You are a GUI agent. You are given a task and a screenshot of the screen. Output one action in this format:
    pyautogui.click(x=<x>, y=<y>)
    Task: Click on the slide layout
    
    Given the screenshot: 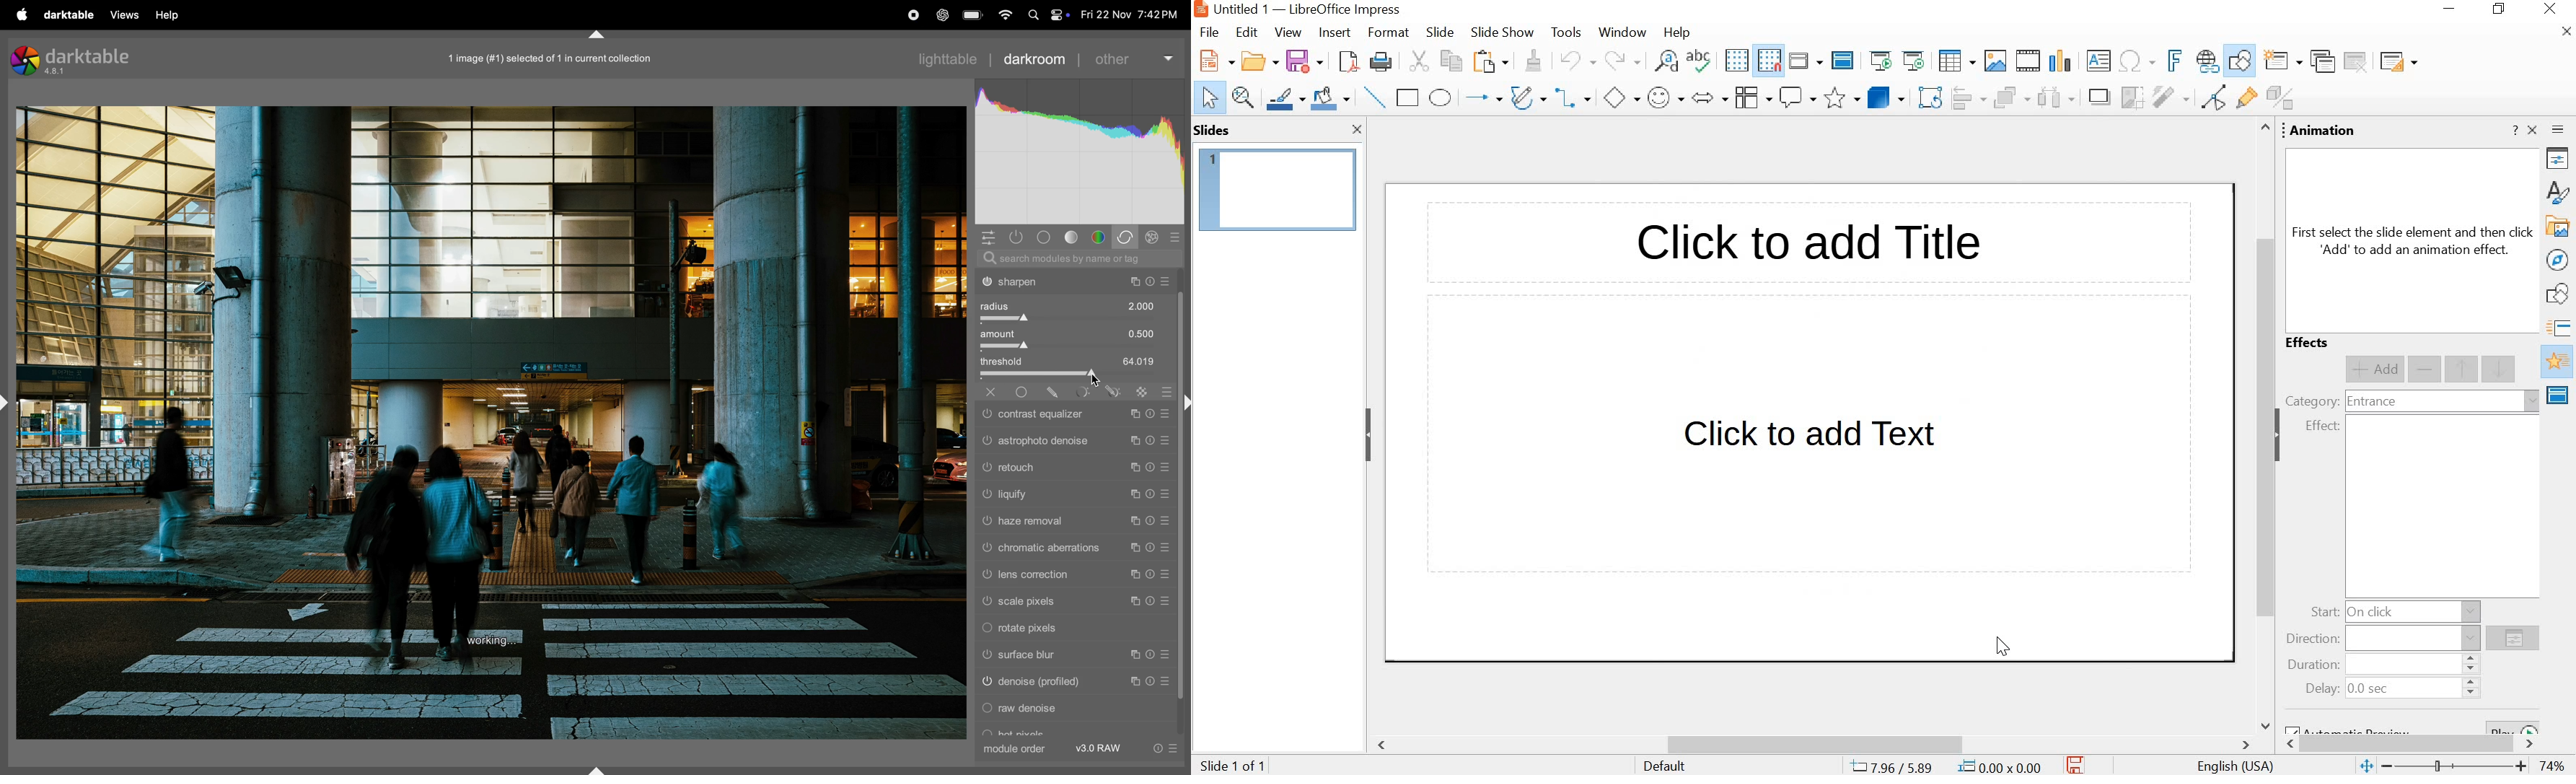 What is the action you would take?
    pyautogui.click(x=2397, y=61)
    